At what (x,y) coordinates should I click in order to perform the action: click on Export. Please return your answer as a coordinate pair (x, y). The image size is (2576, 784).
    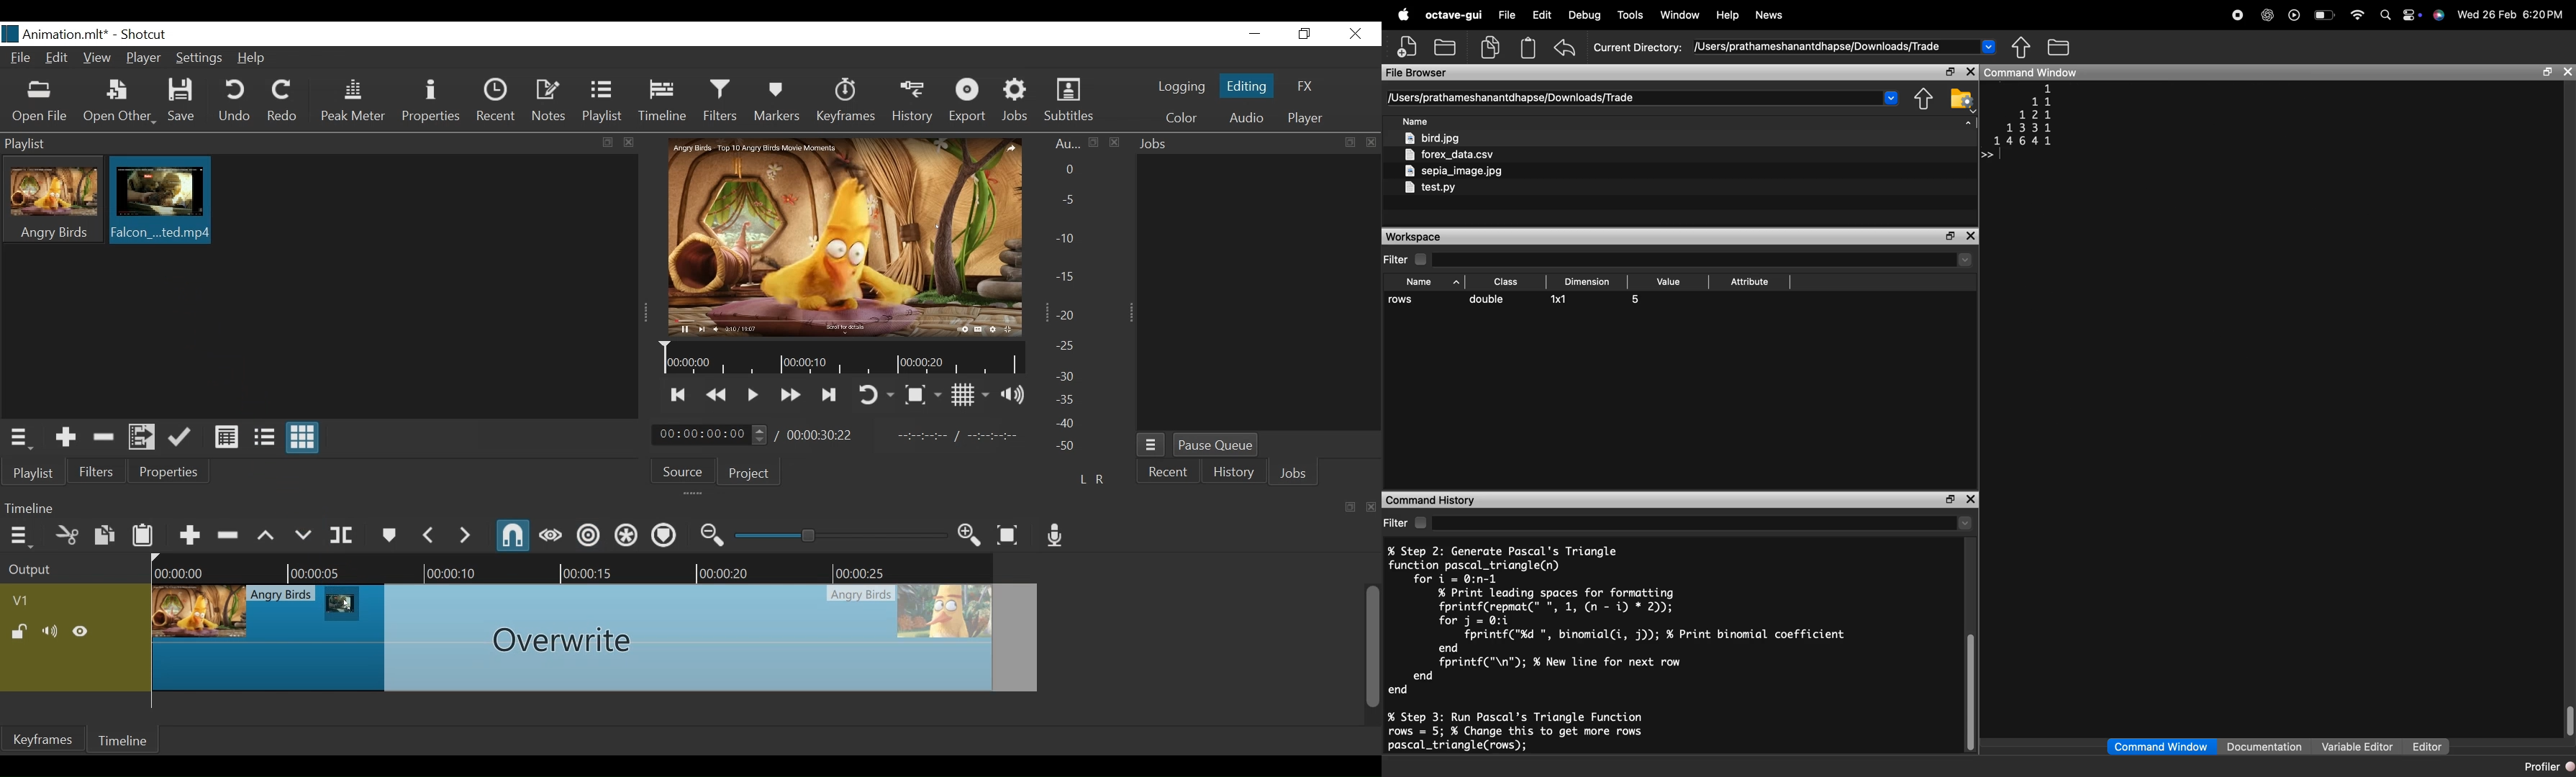
    Looking at the image, I should click on (968, 102).